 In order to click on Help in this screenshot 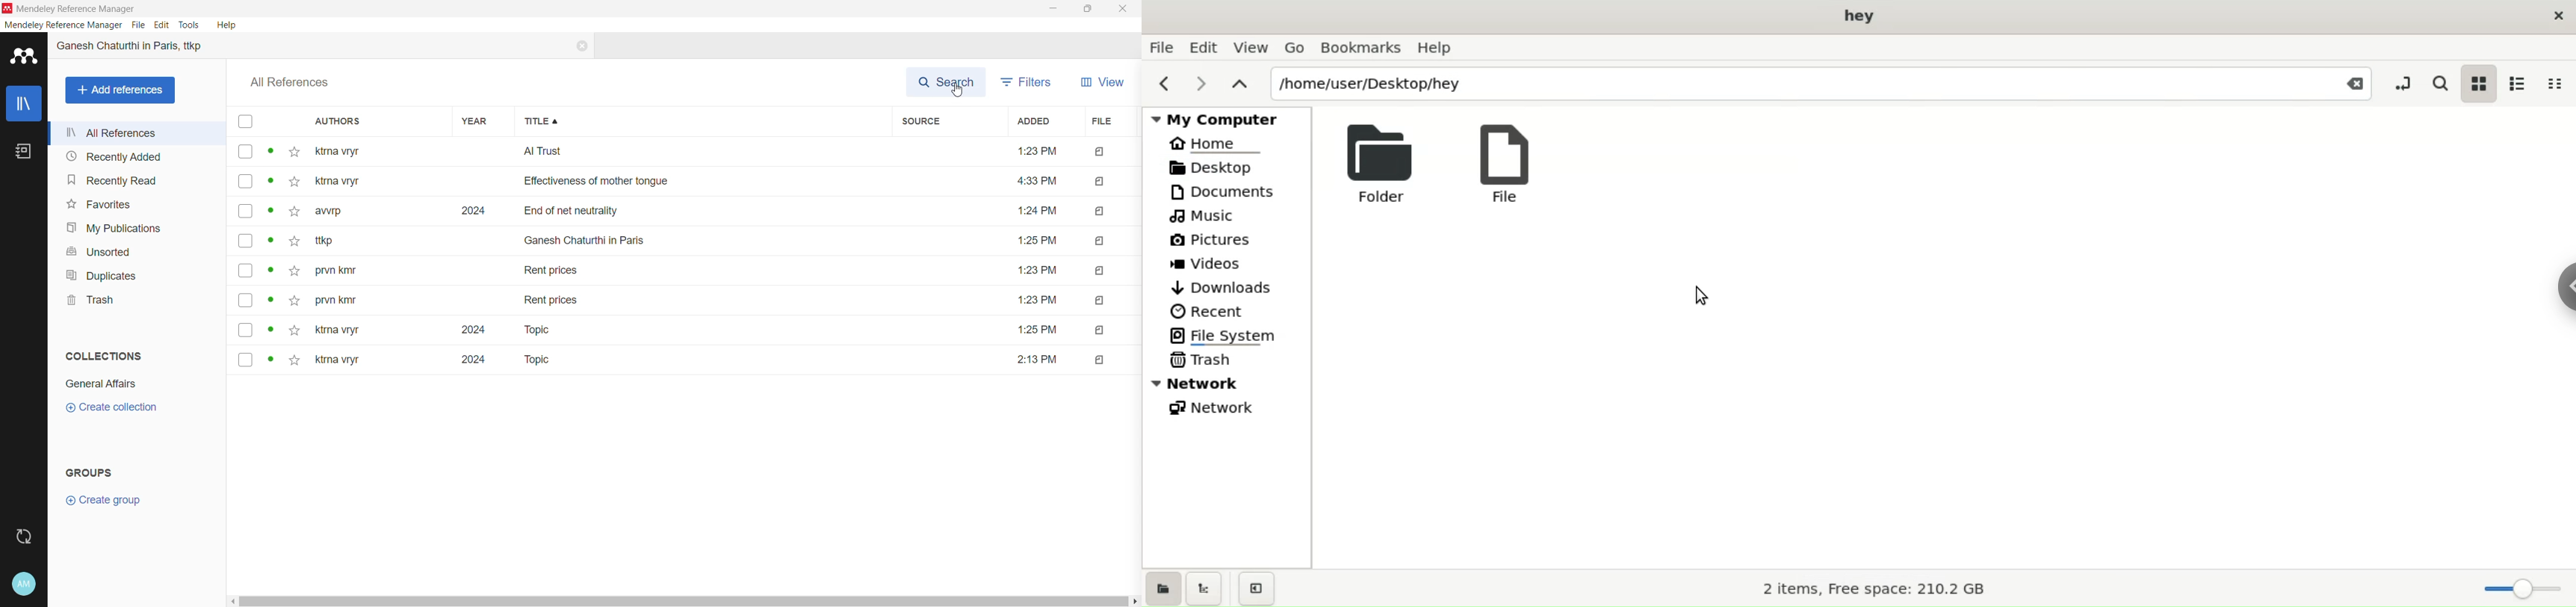, I will do `click(226, 25)`.